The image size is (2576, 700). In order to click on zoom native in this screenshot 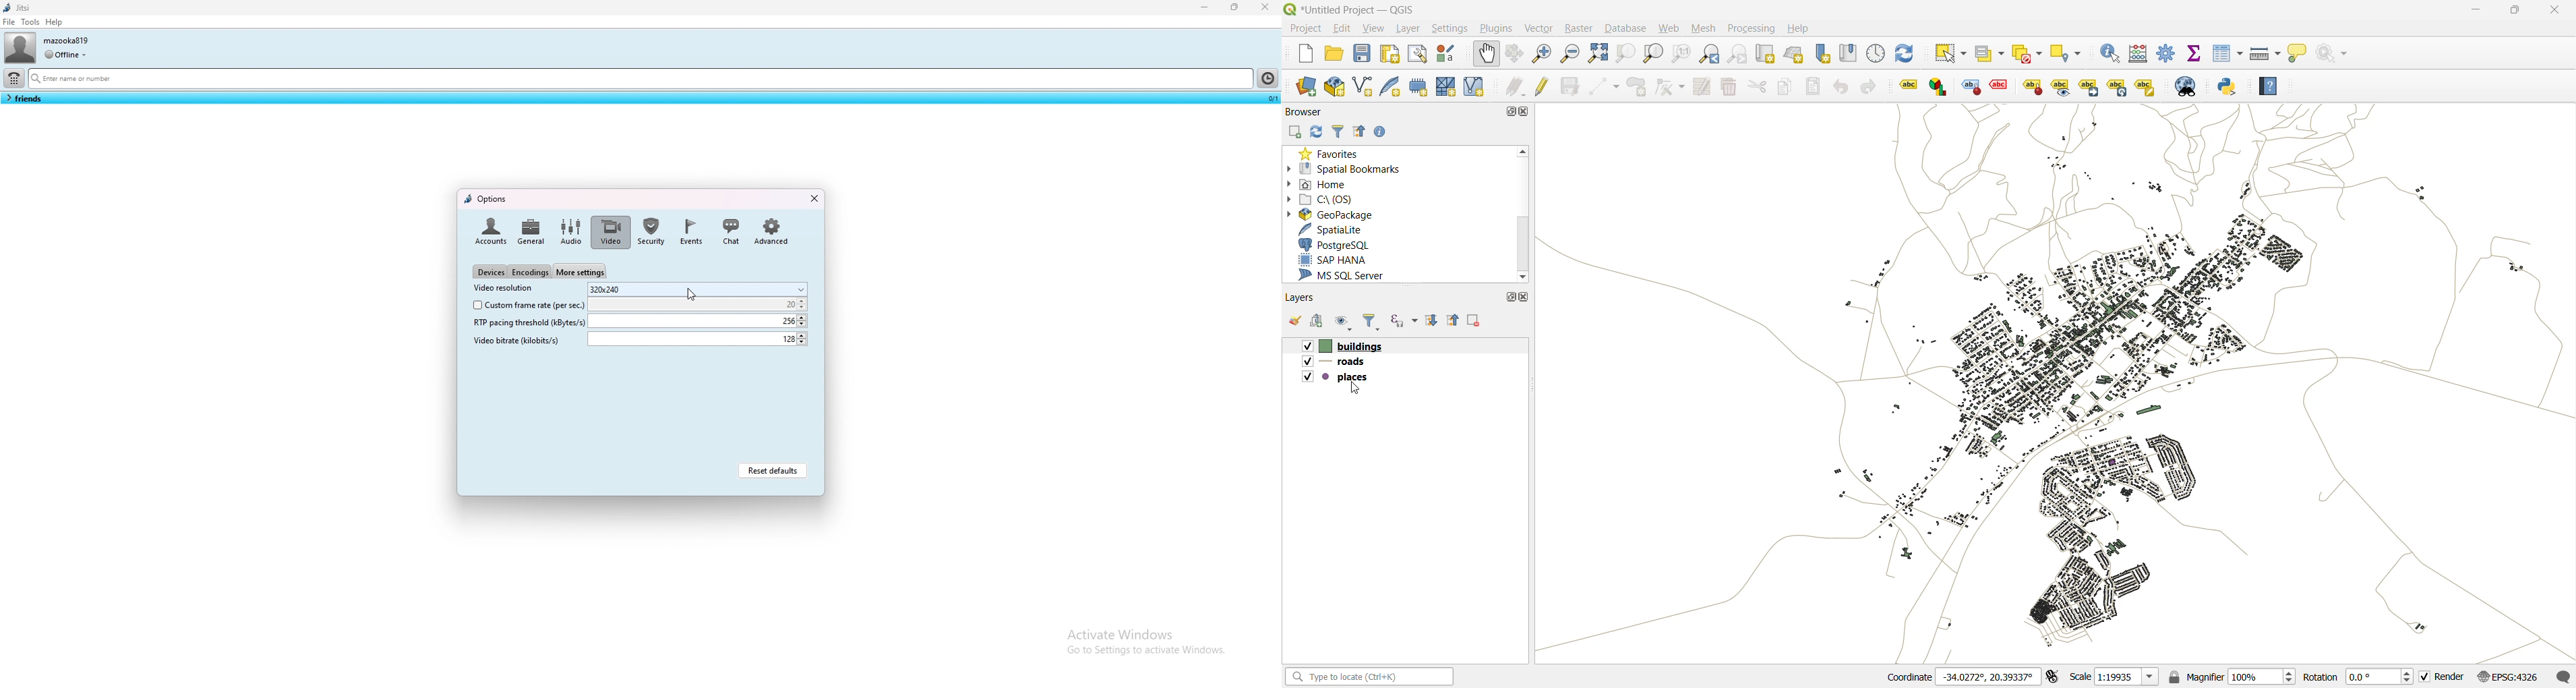, I will do `click(1683, 53)`.